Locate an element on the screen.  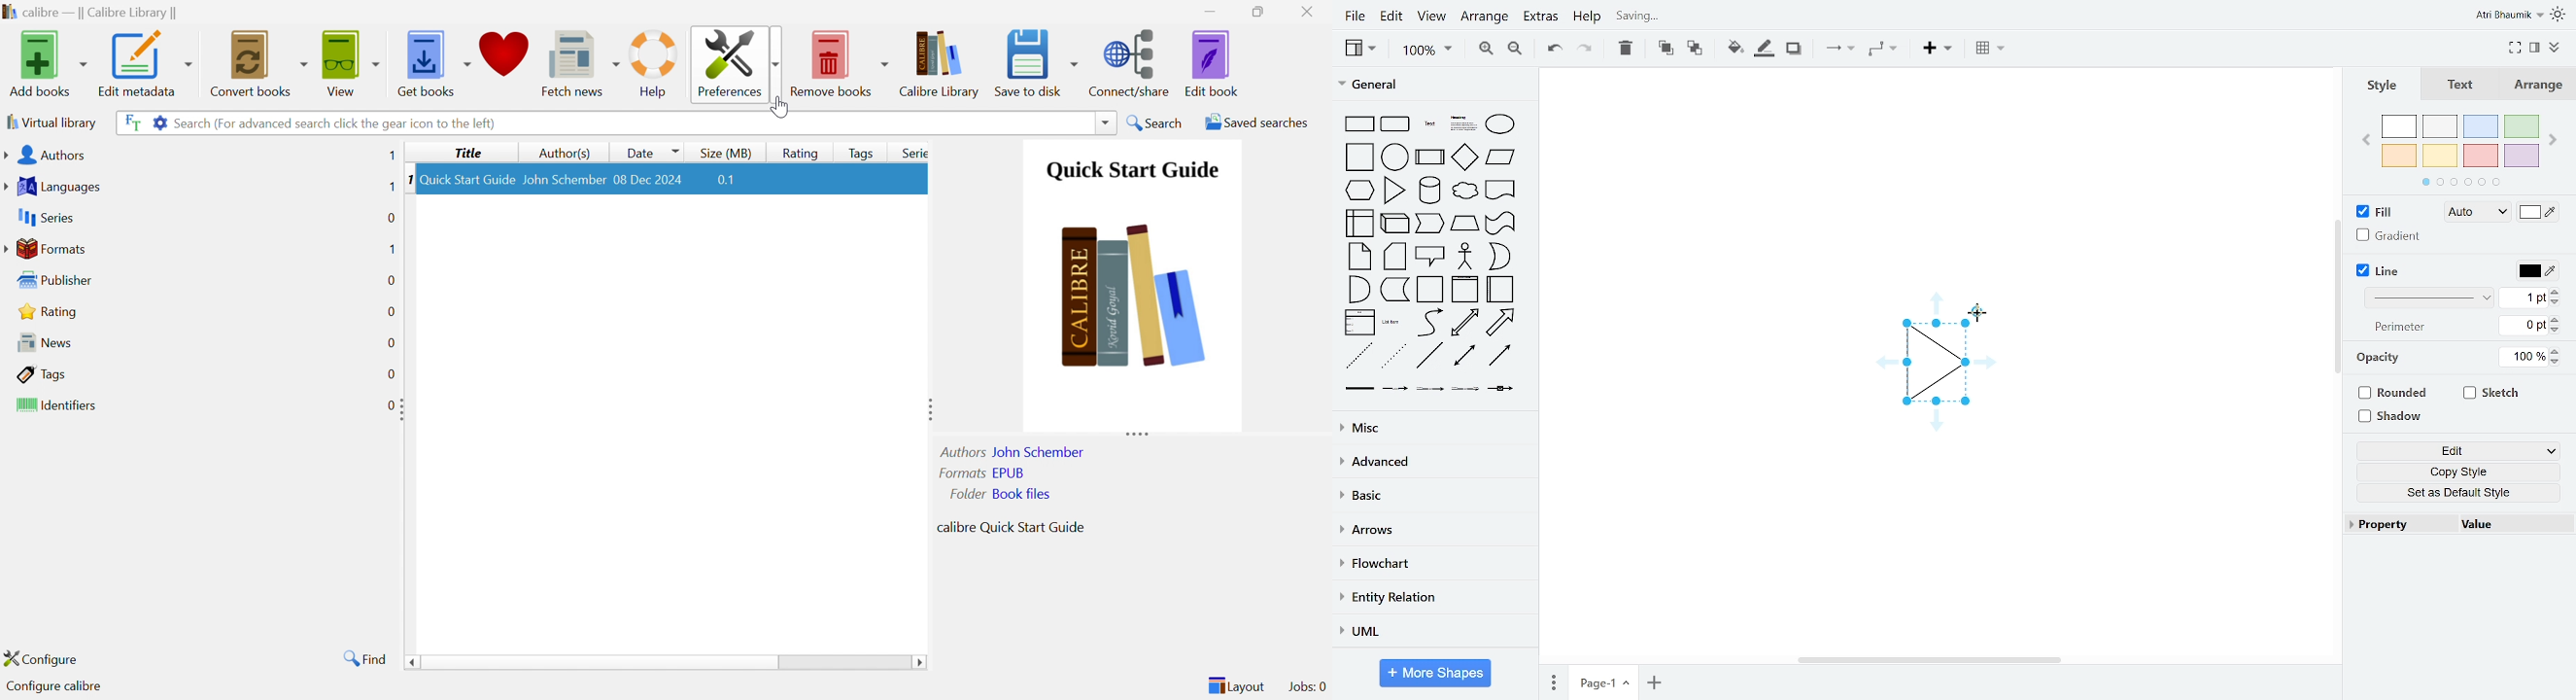
0 is located at coordinates (390, 404).